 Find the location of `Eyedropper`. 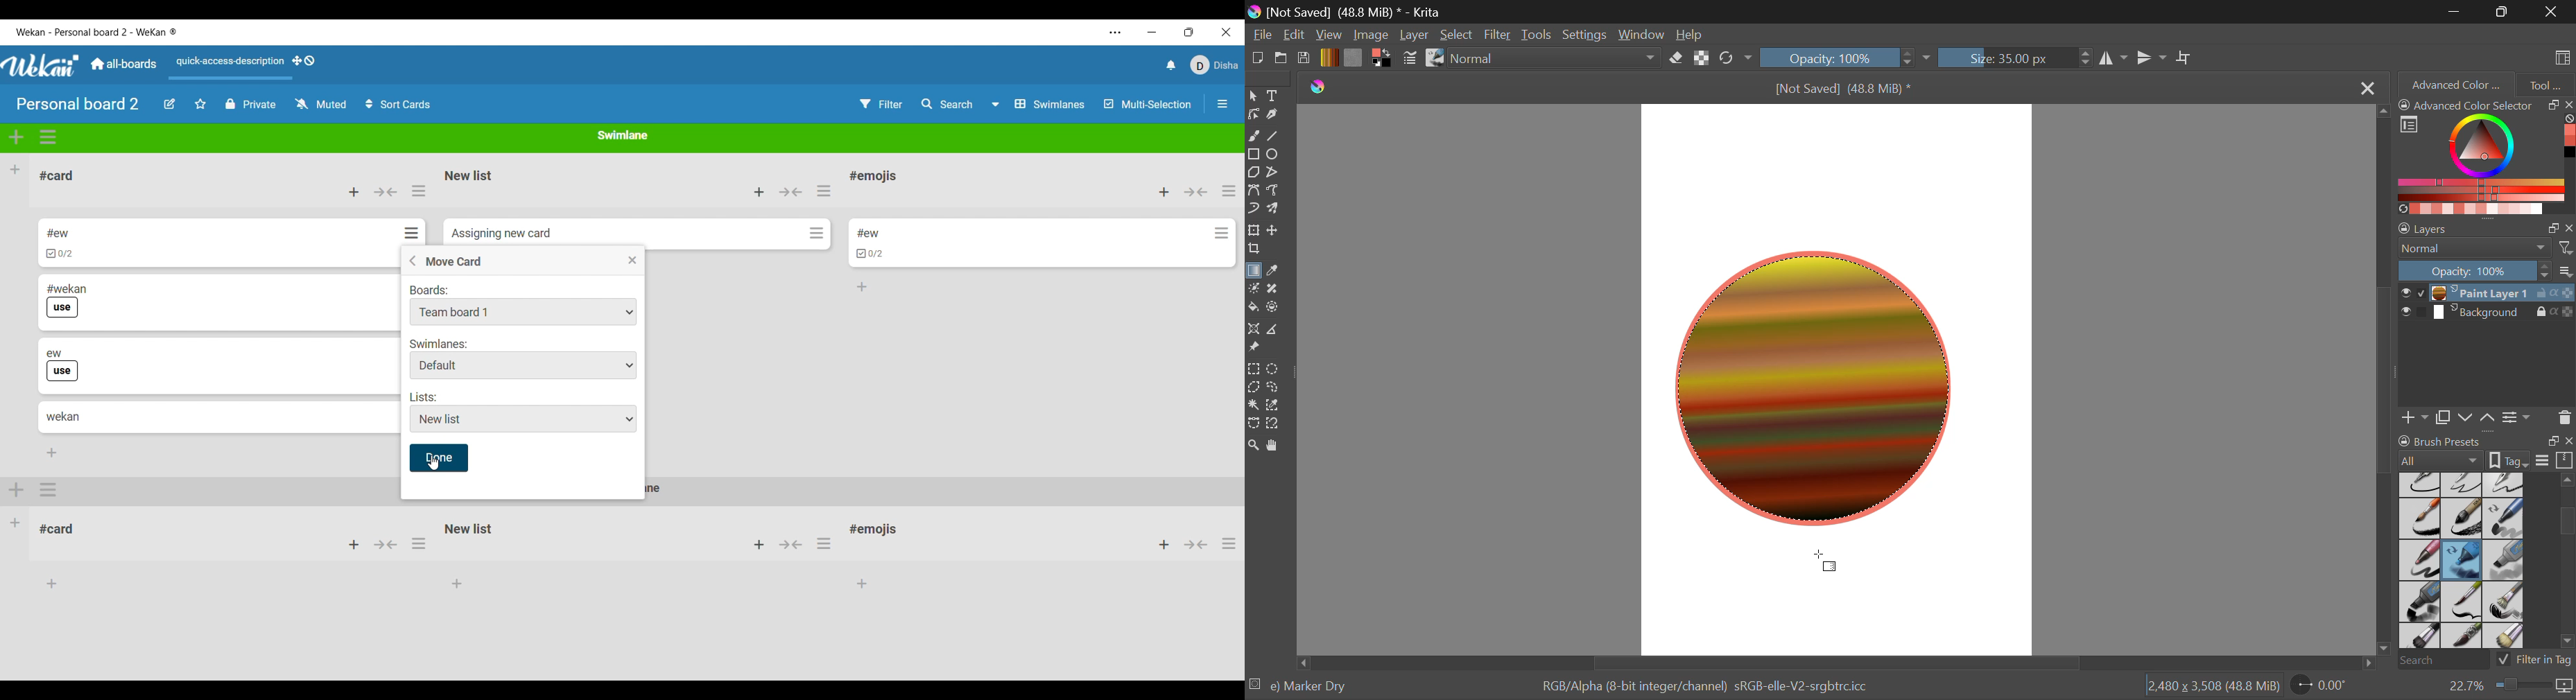

Eyedropper is located at coordinates (1277, 271).